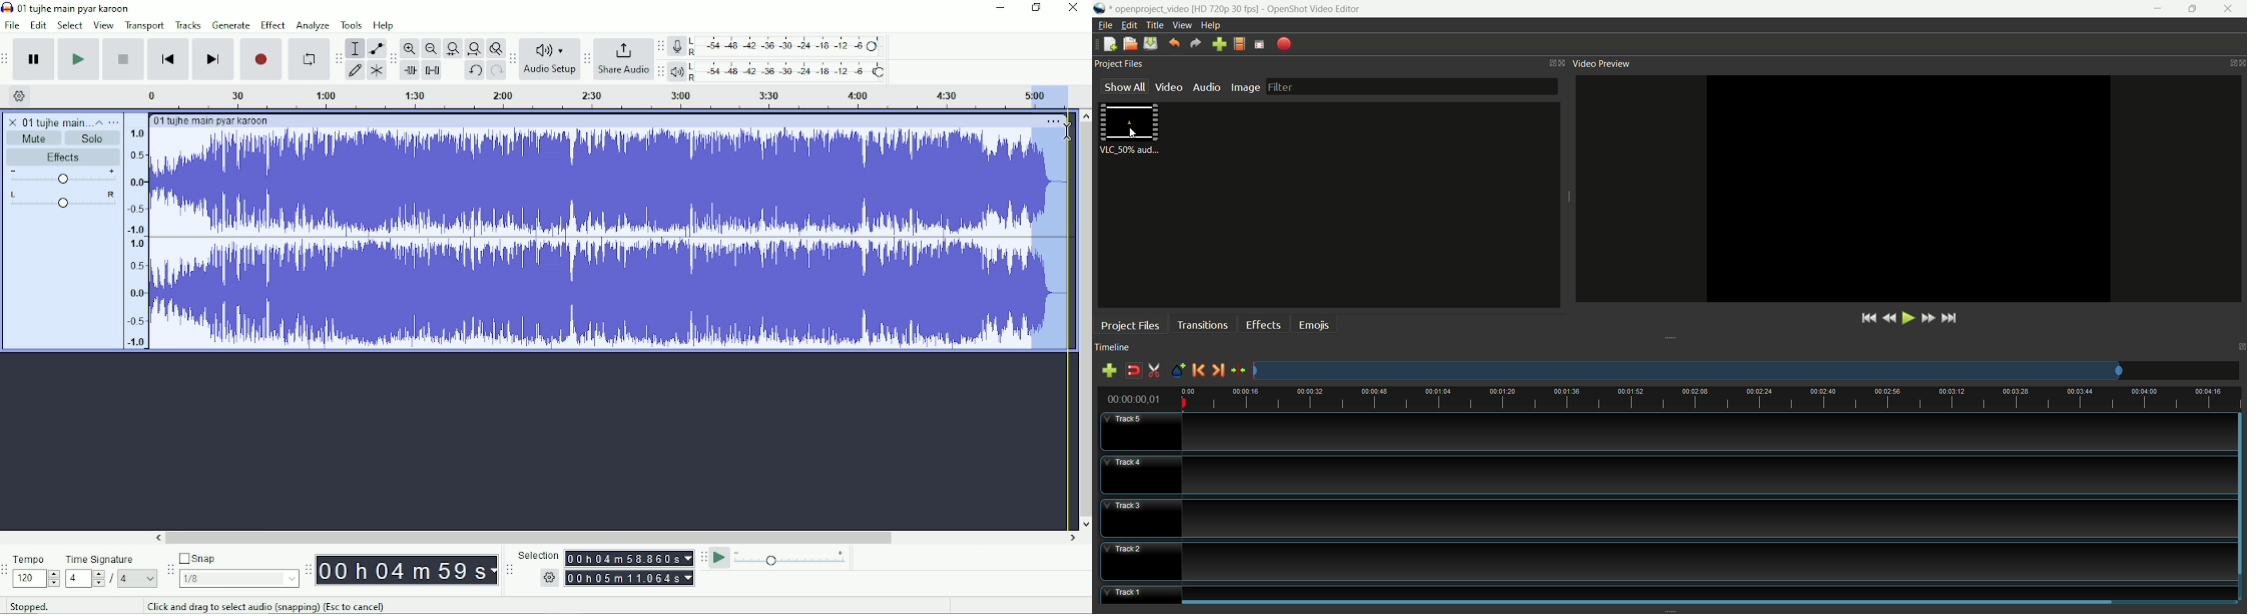  What do you see at coordinates (391, 59) in the screenshot?
I see `Audacity edit toolbar` at bounding box center [391, 59].